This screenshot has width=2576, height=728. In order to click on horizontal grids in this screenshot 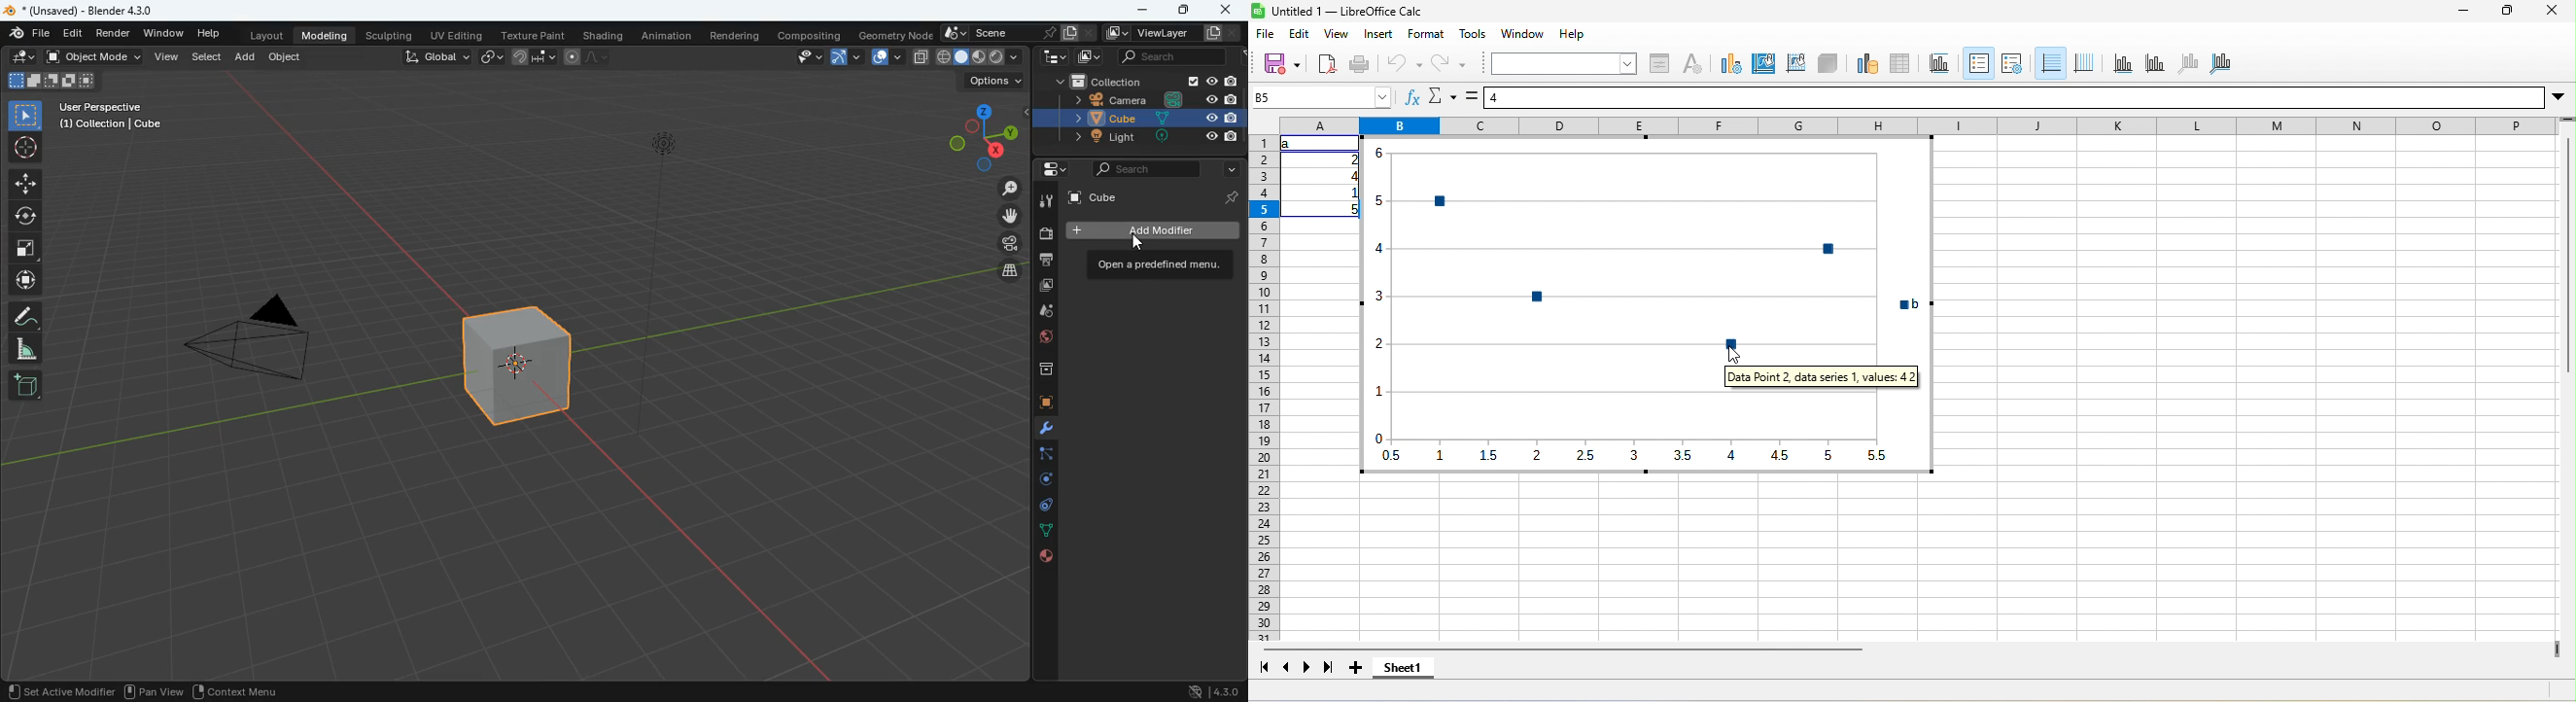, I will do `click(2051, 64)`.